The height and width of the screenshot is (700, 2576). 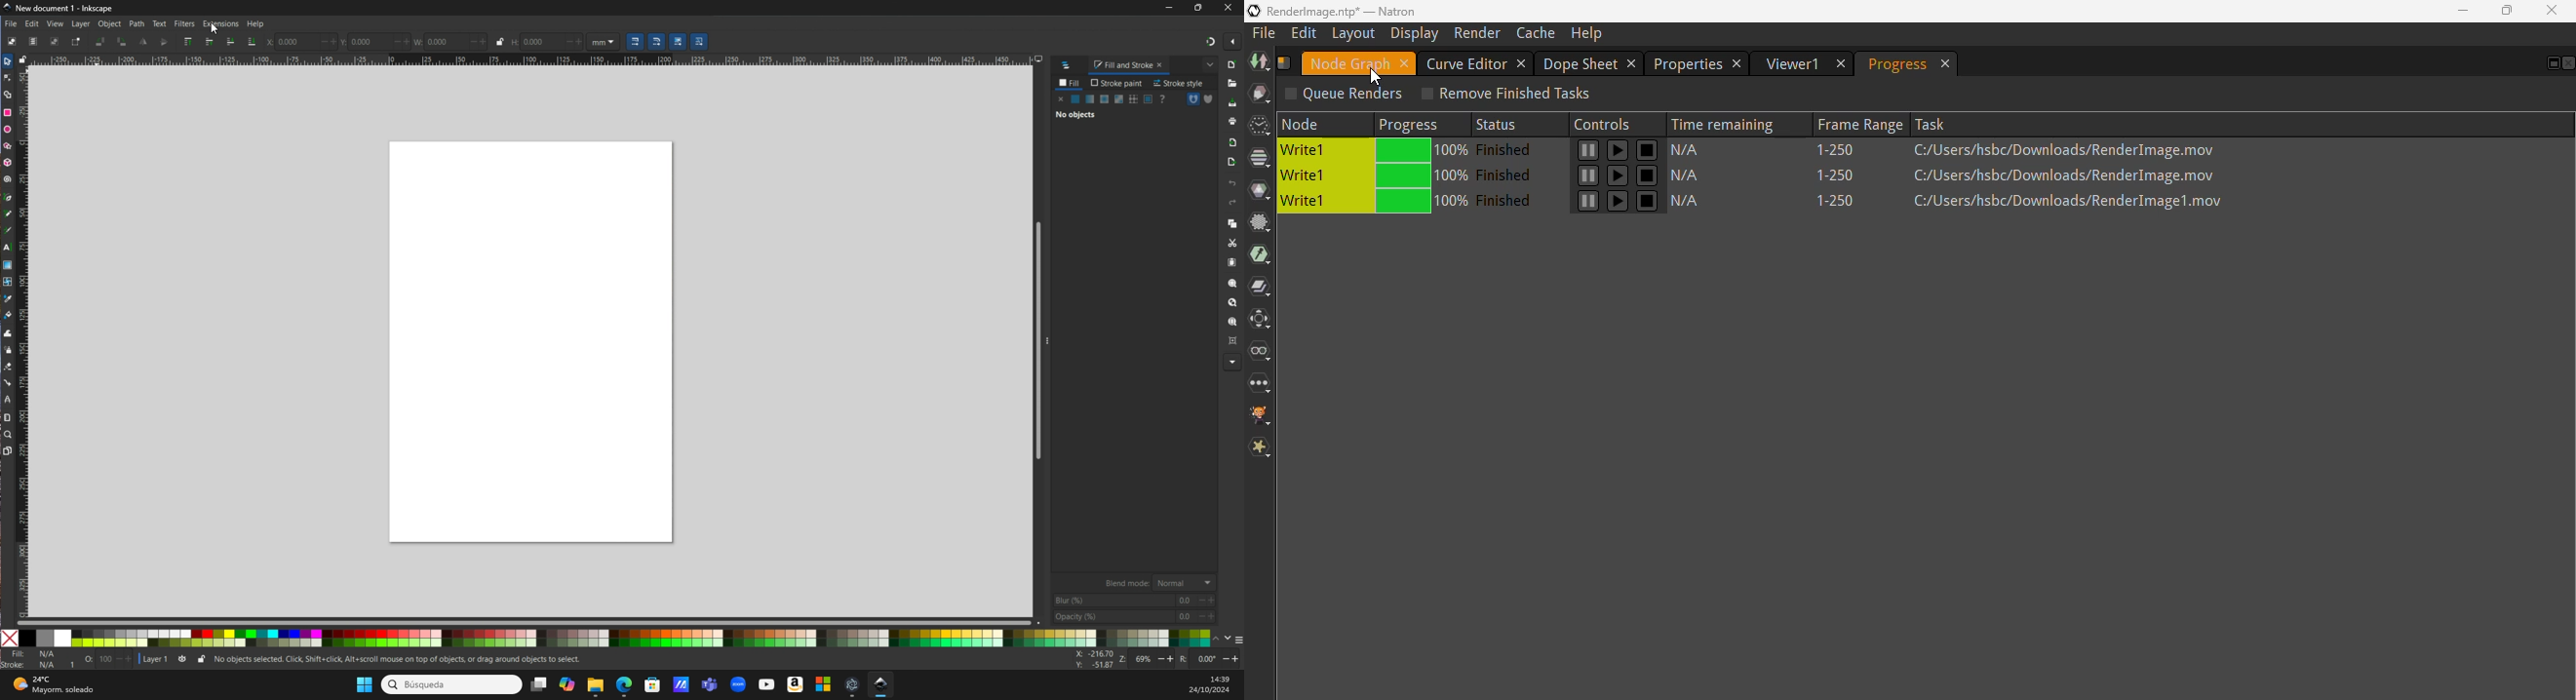 What do you see at coordinates (137, 25) in the screenshot?
I see `Path` at bounding box center [137, 25].